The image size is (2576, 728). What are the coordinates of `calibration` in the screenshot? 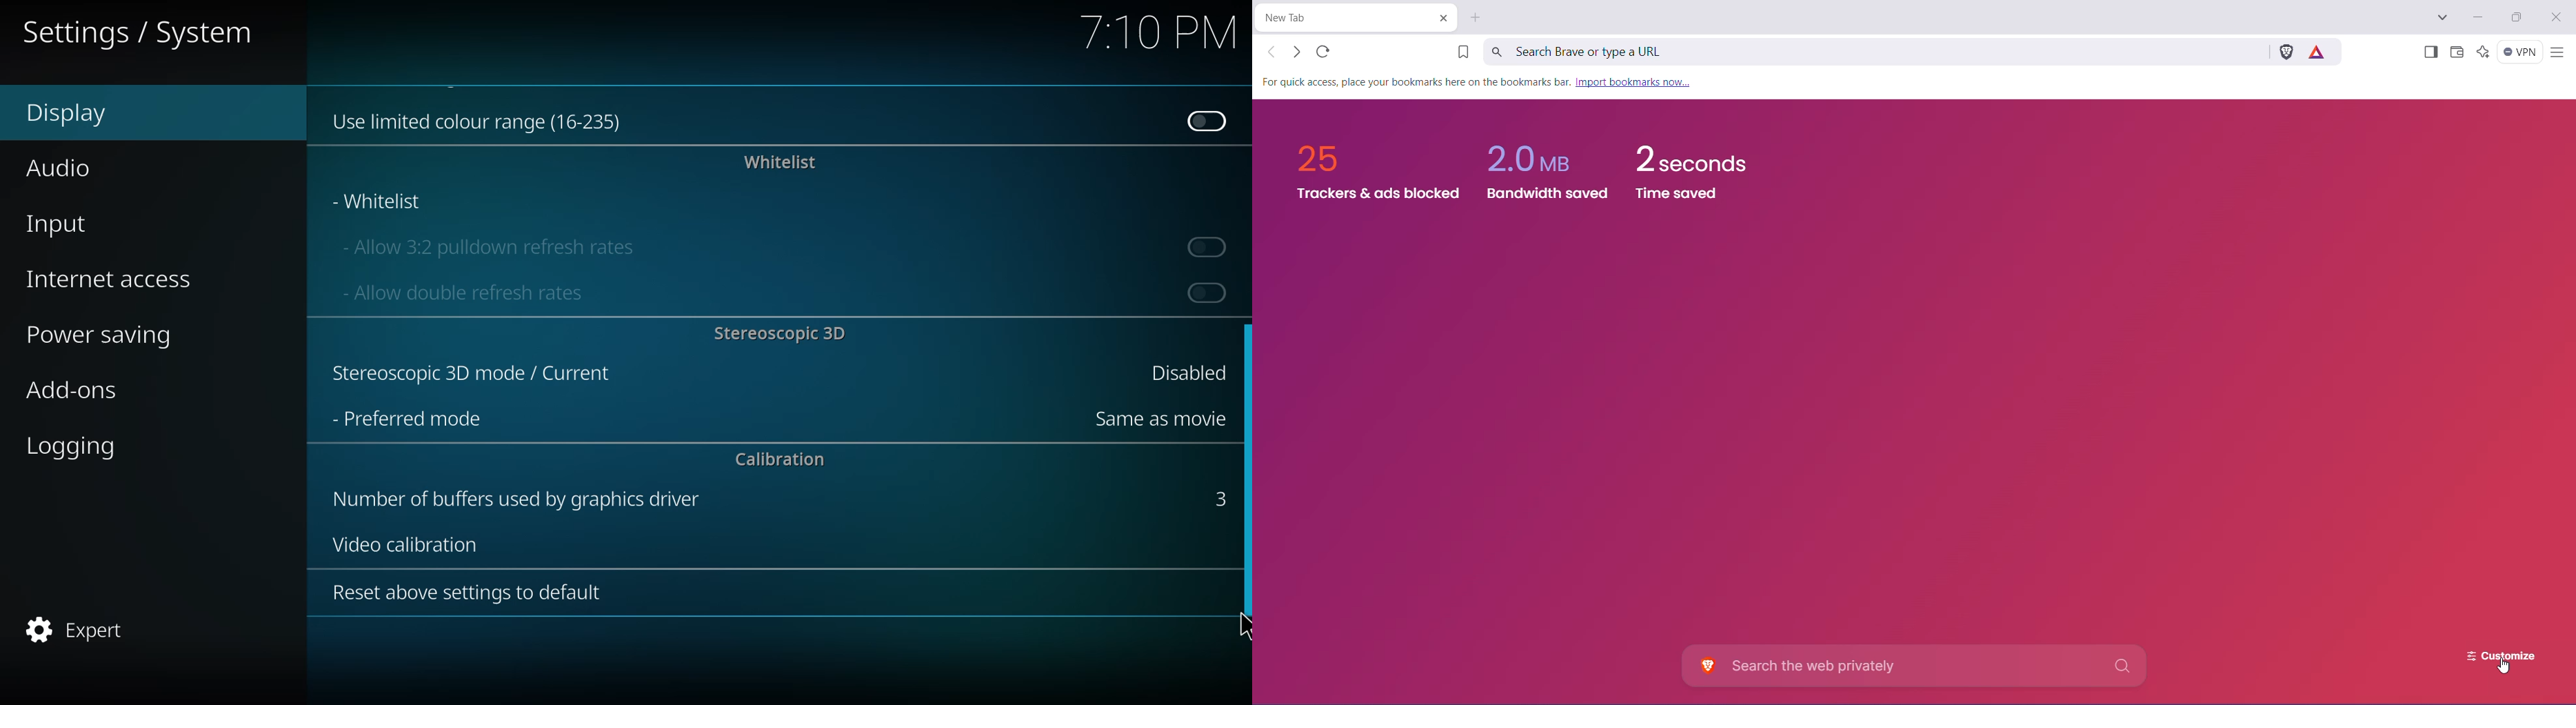 It's located at (780, 460).